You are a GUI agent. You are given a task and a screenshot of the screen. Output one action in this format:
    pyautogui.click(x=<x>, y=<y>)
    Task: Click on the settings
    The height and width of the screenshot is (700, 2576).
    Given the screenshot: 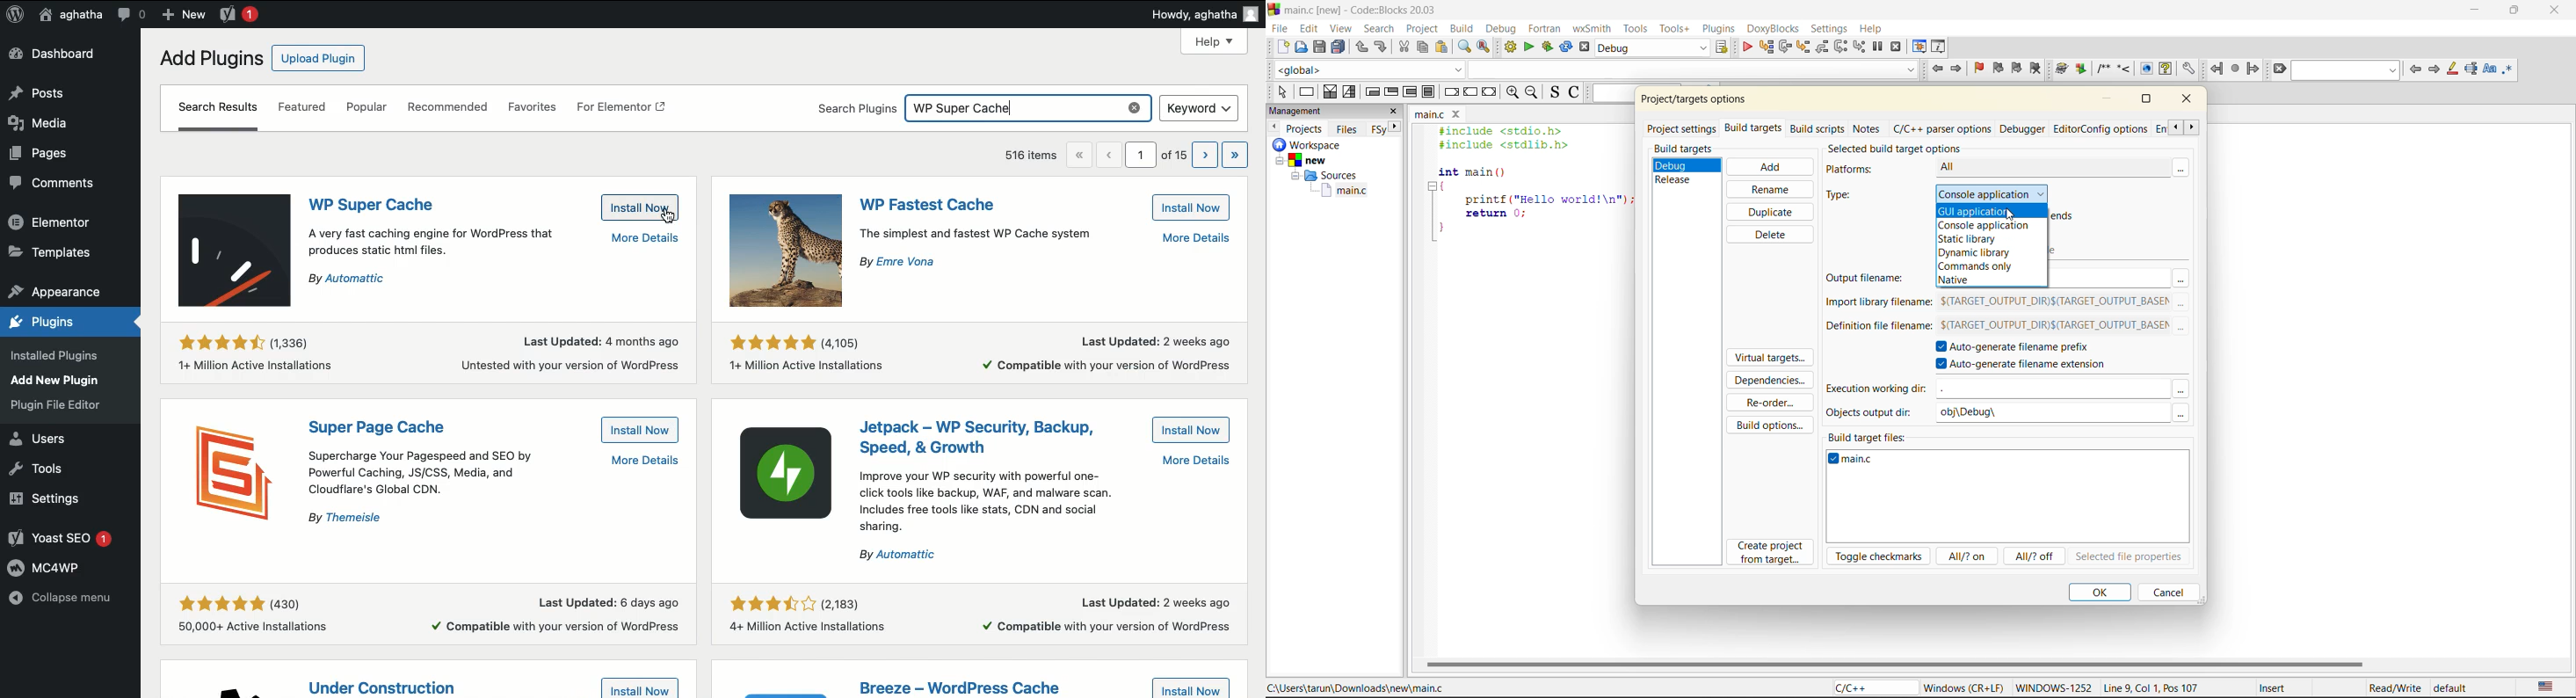 What is the action you would take?
    pyautogui.click(x=1830, y=29)
    